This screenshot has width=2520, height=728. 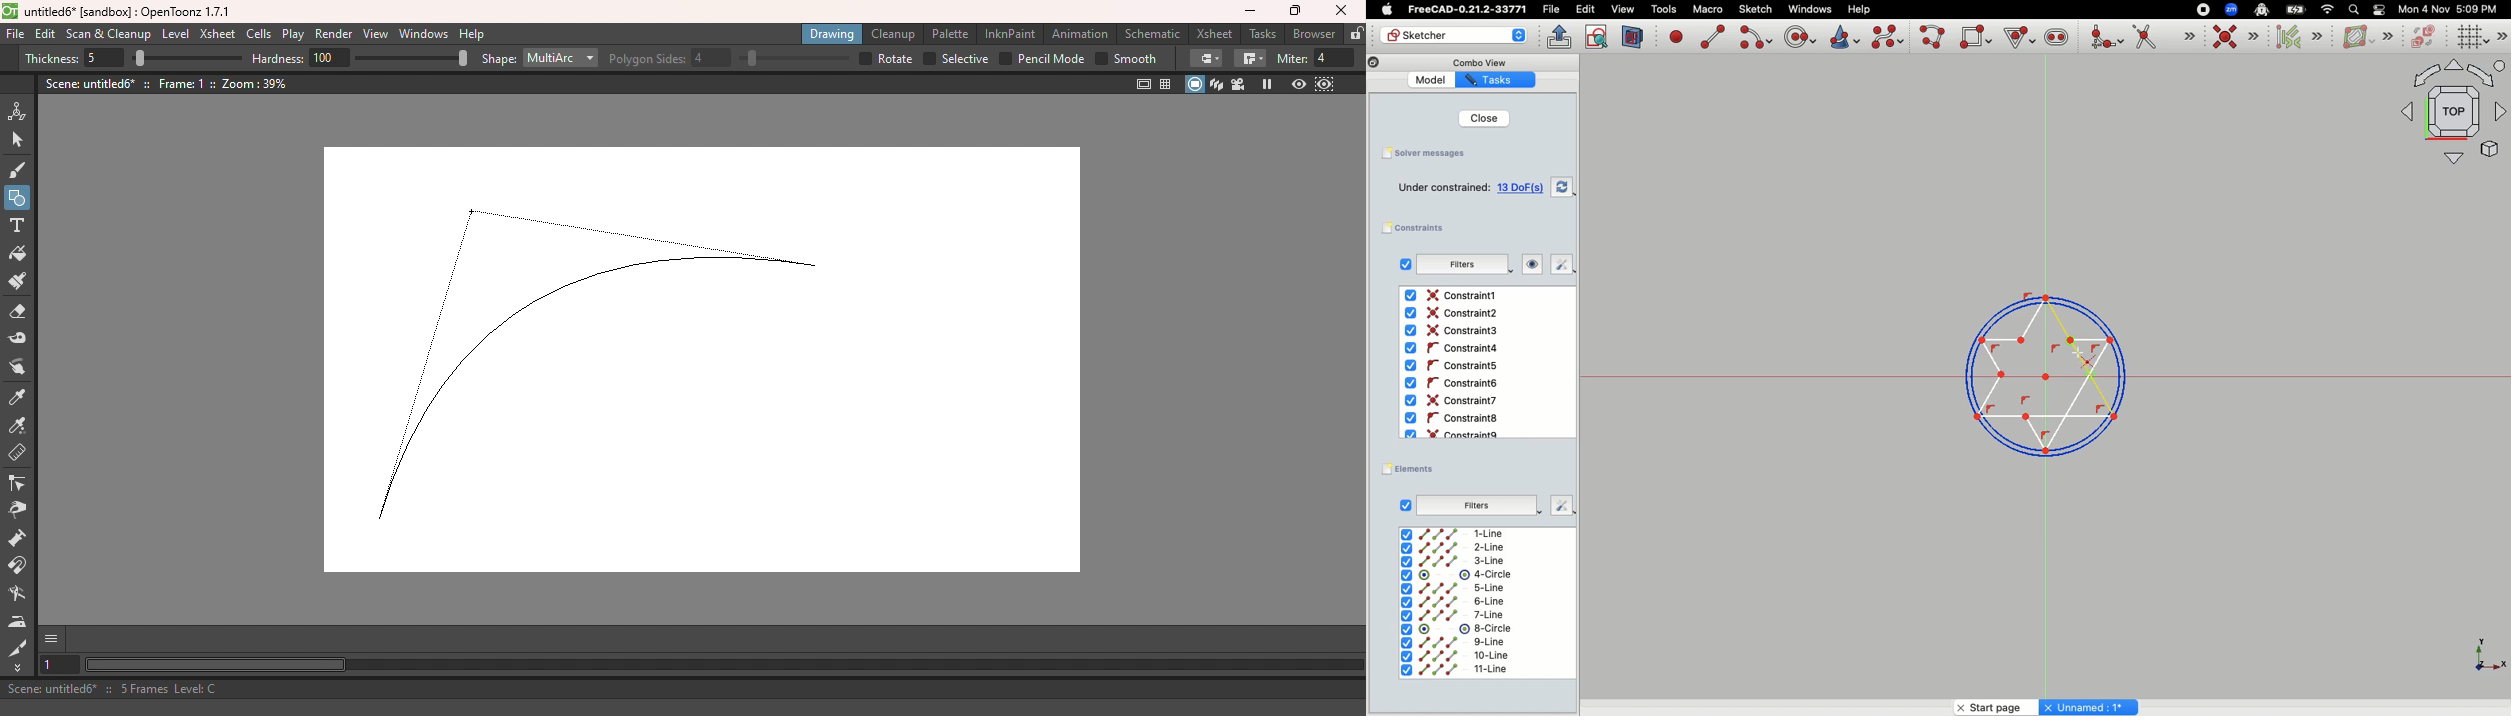 I want to click on Freeze, so click(x=1269, y=84).